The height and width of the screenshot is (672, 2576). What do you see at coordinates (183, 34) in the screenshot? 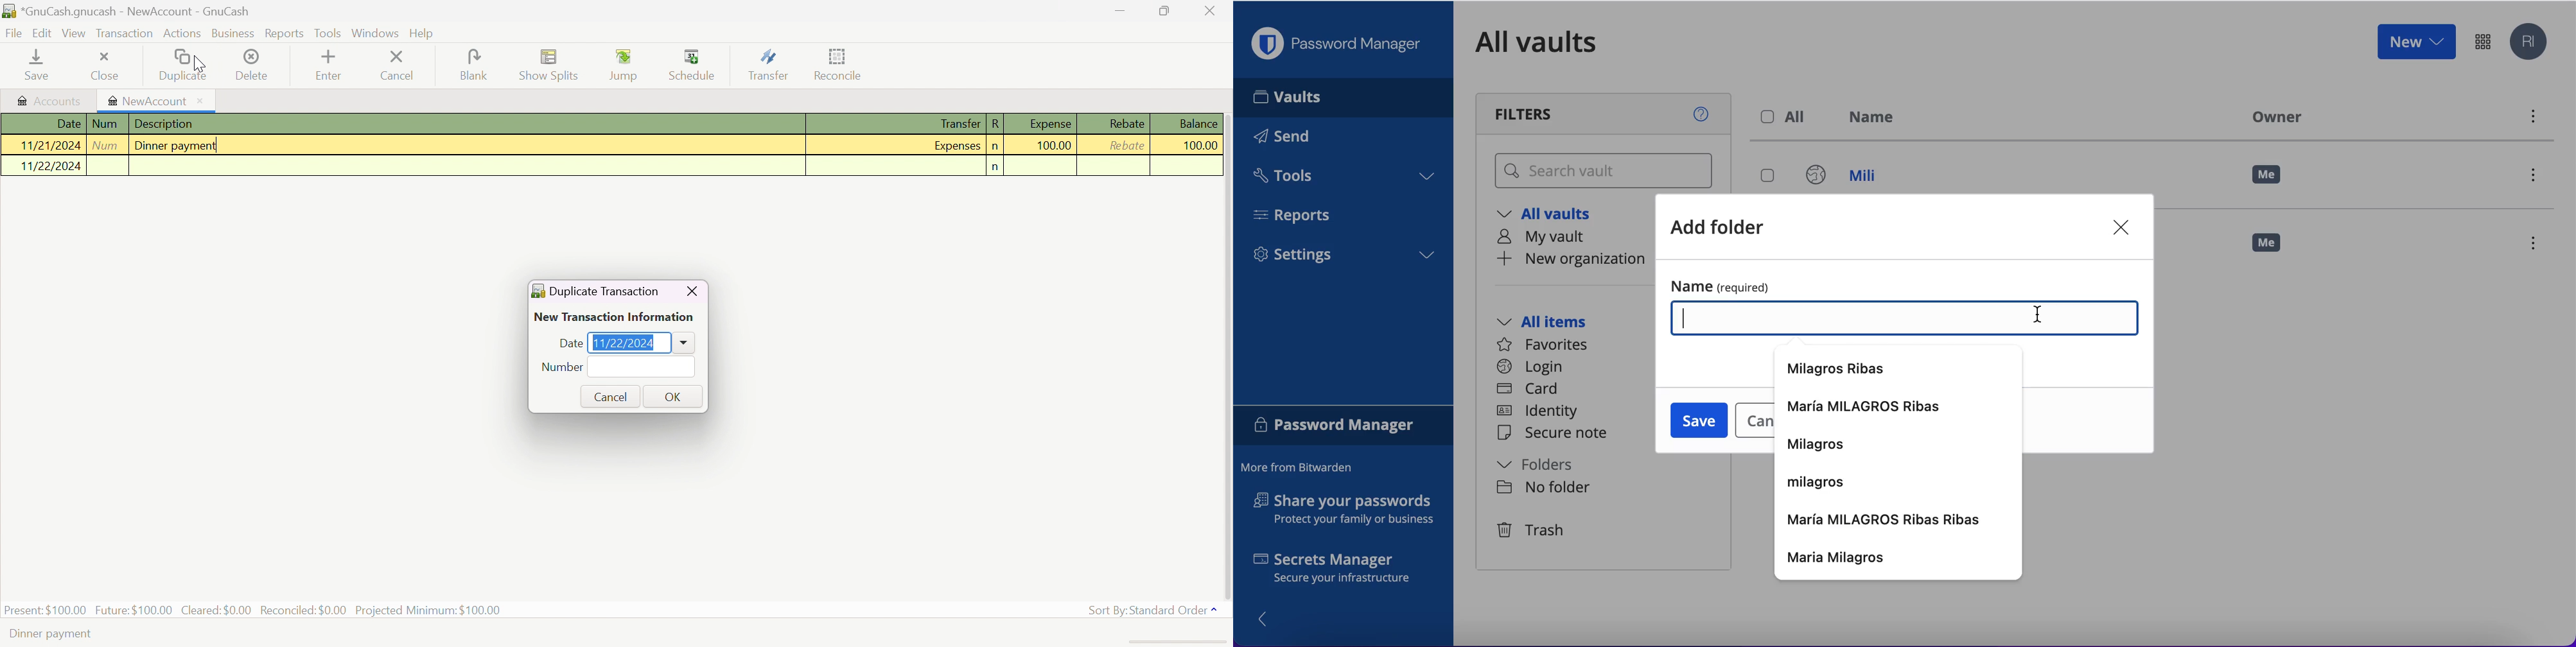
I see `Actions` at bounding box center [183, 34].